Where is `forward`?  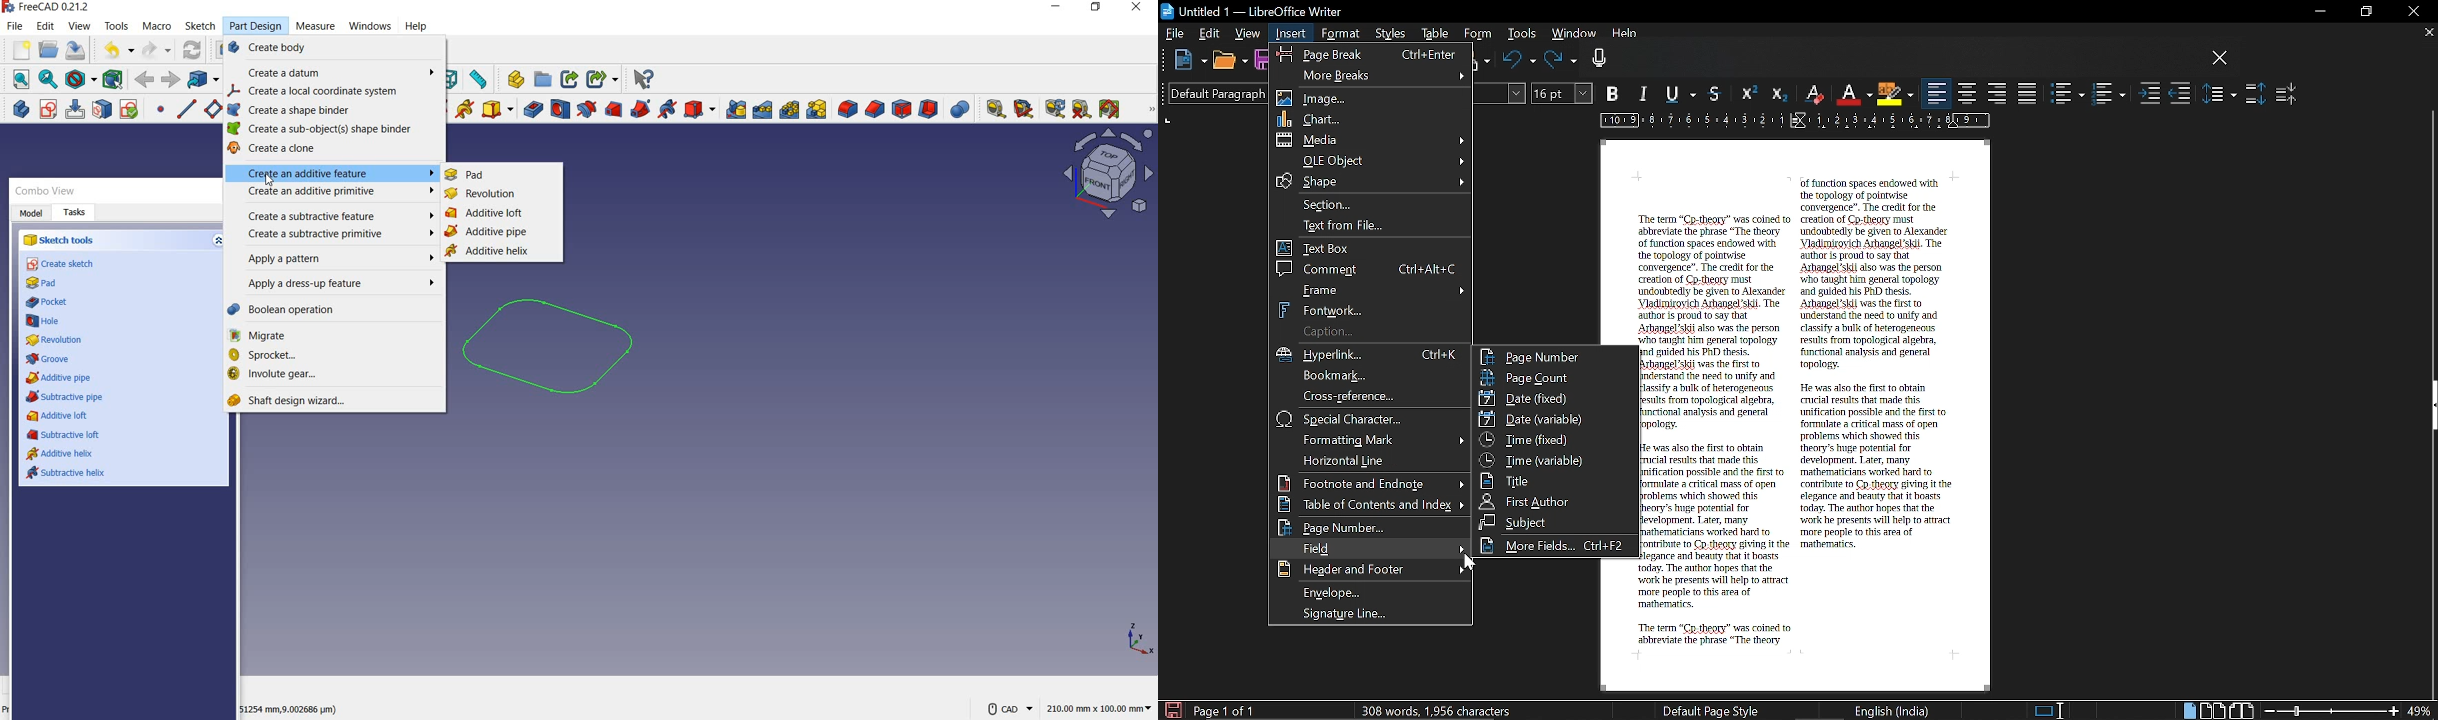 forward is located at coordinates (146, 79).